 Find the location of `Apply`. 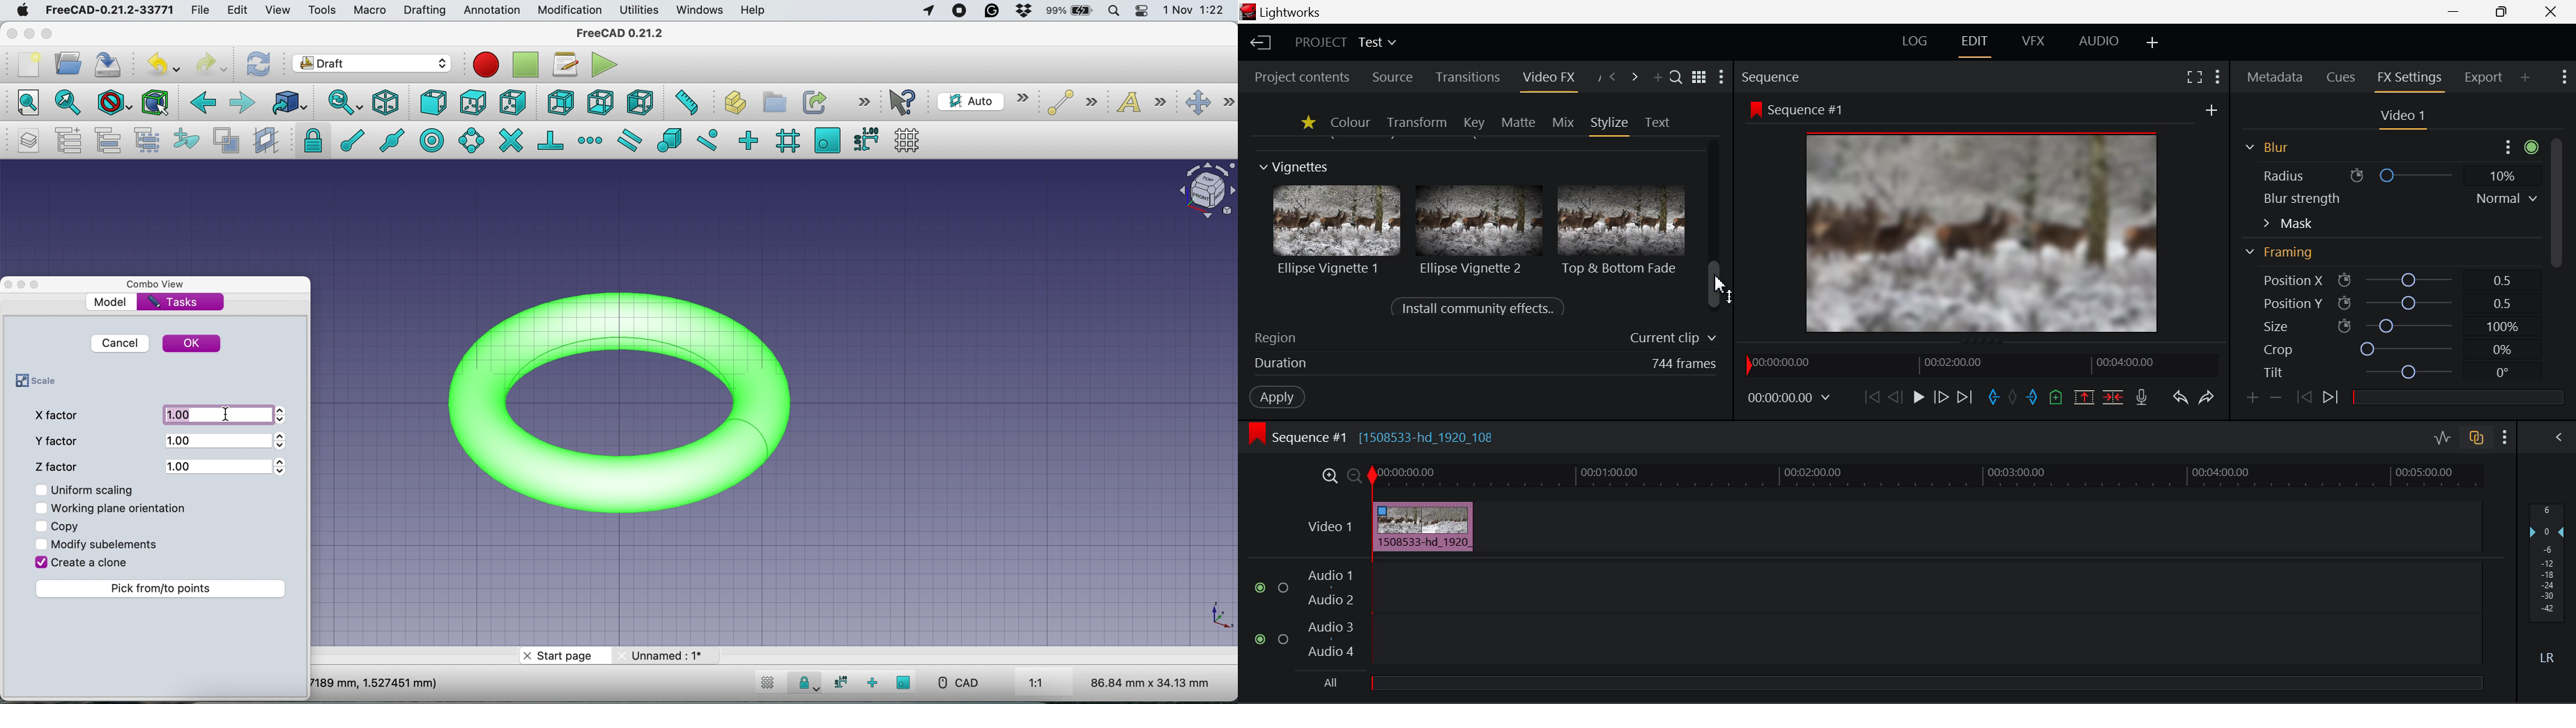

Apply is located at coordinates (1277, 399).